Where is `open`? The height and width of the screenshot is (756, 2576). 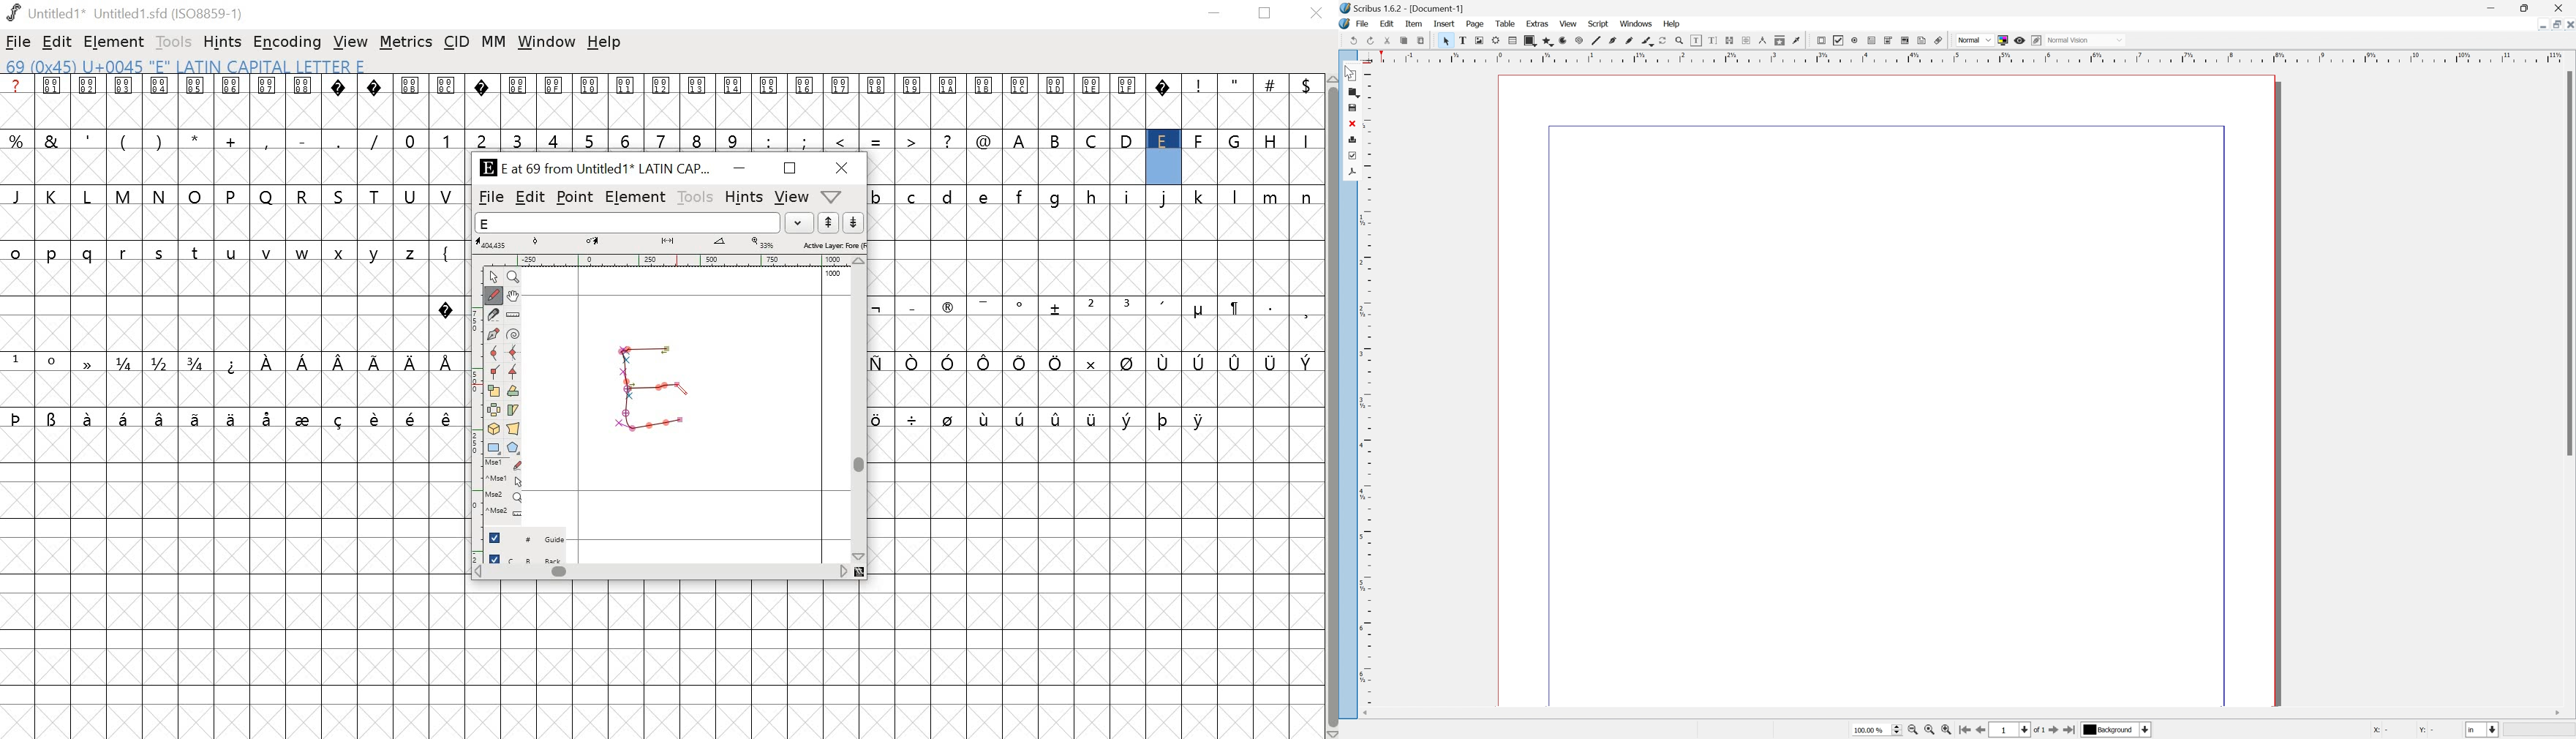 open is located at coordinates (1352, 93).